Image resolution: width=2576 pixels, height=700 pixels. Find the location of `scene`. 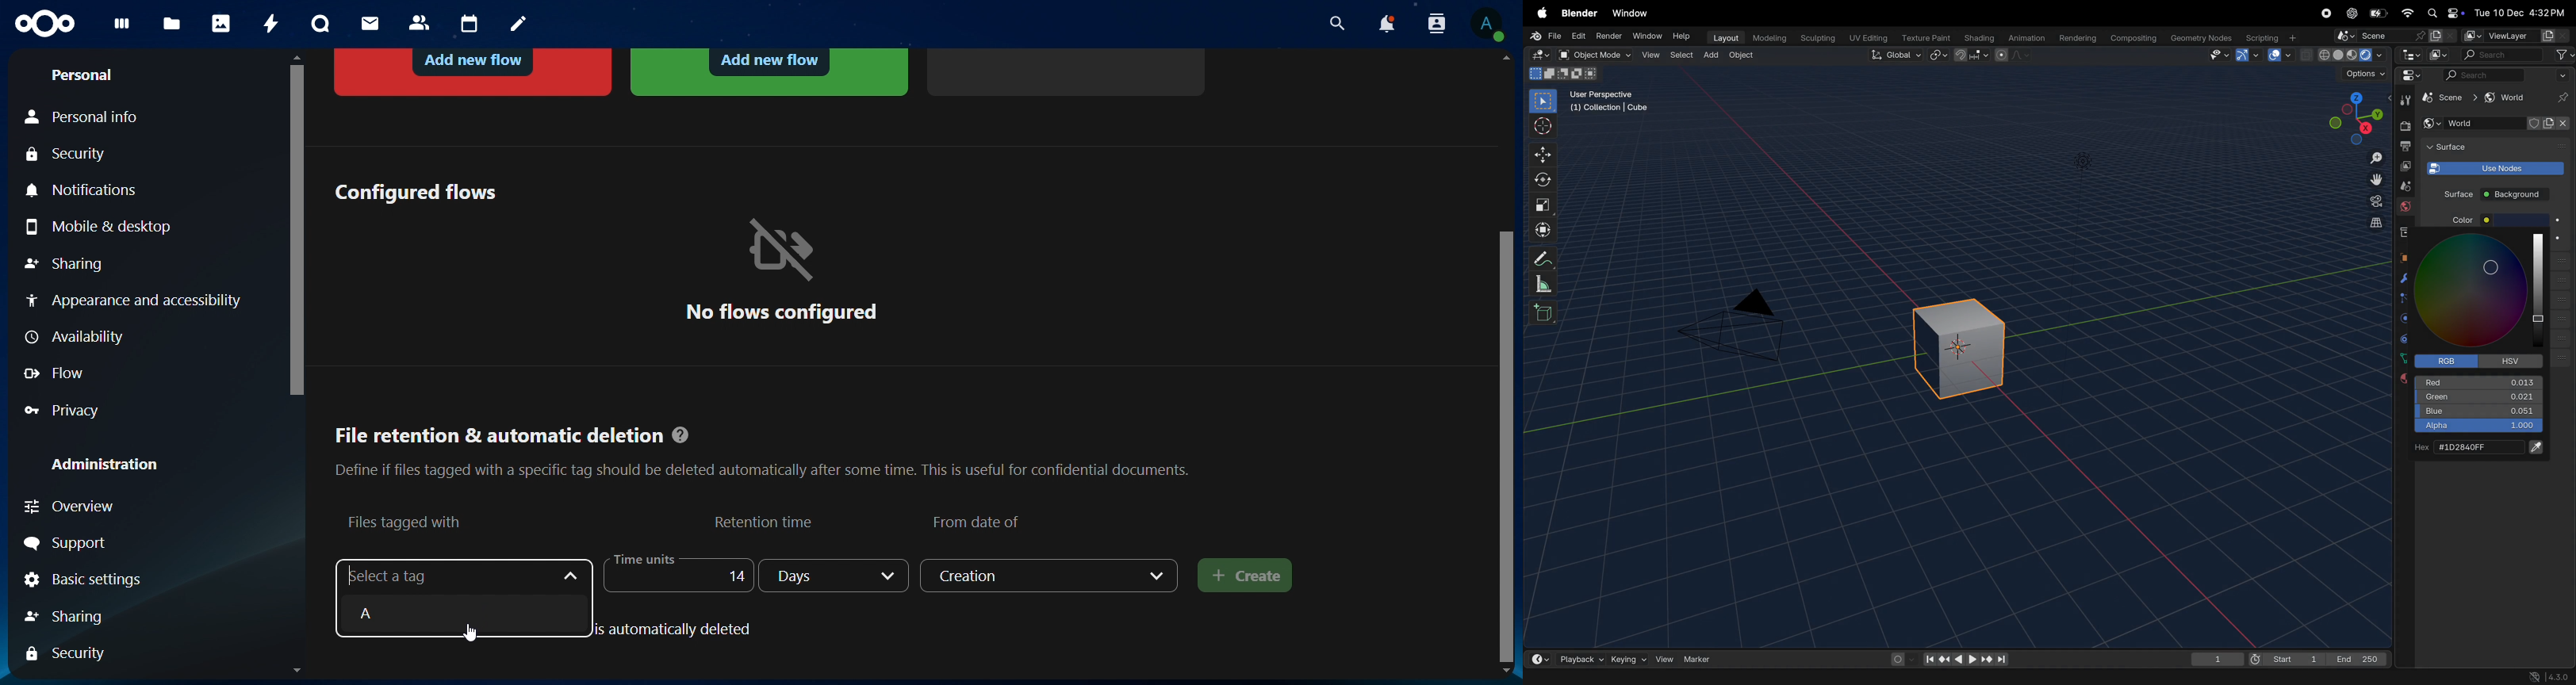

scene is located at coordinates (2400, 186).